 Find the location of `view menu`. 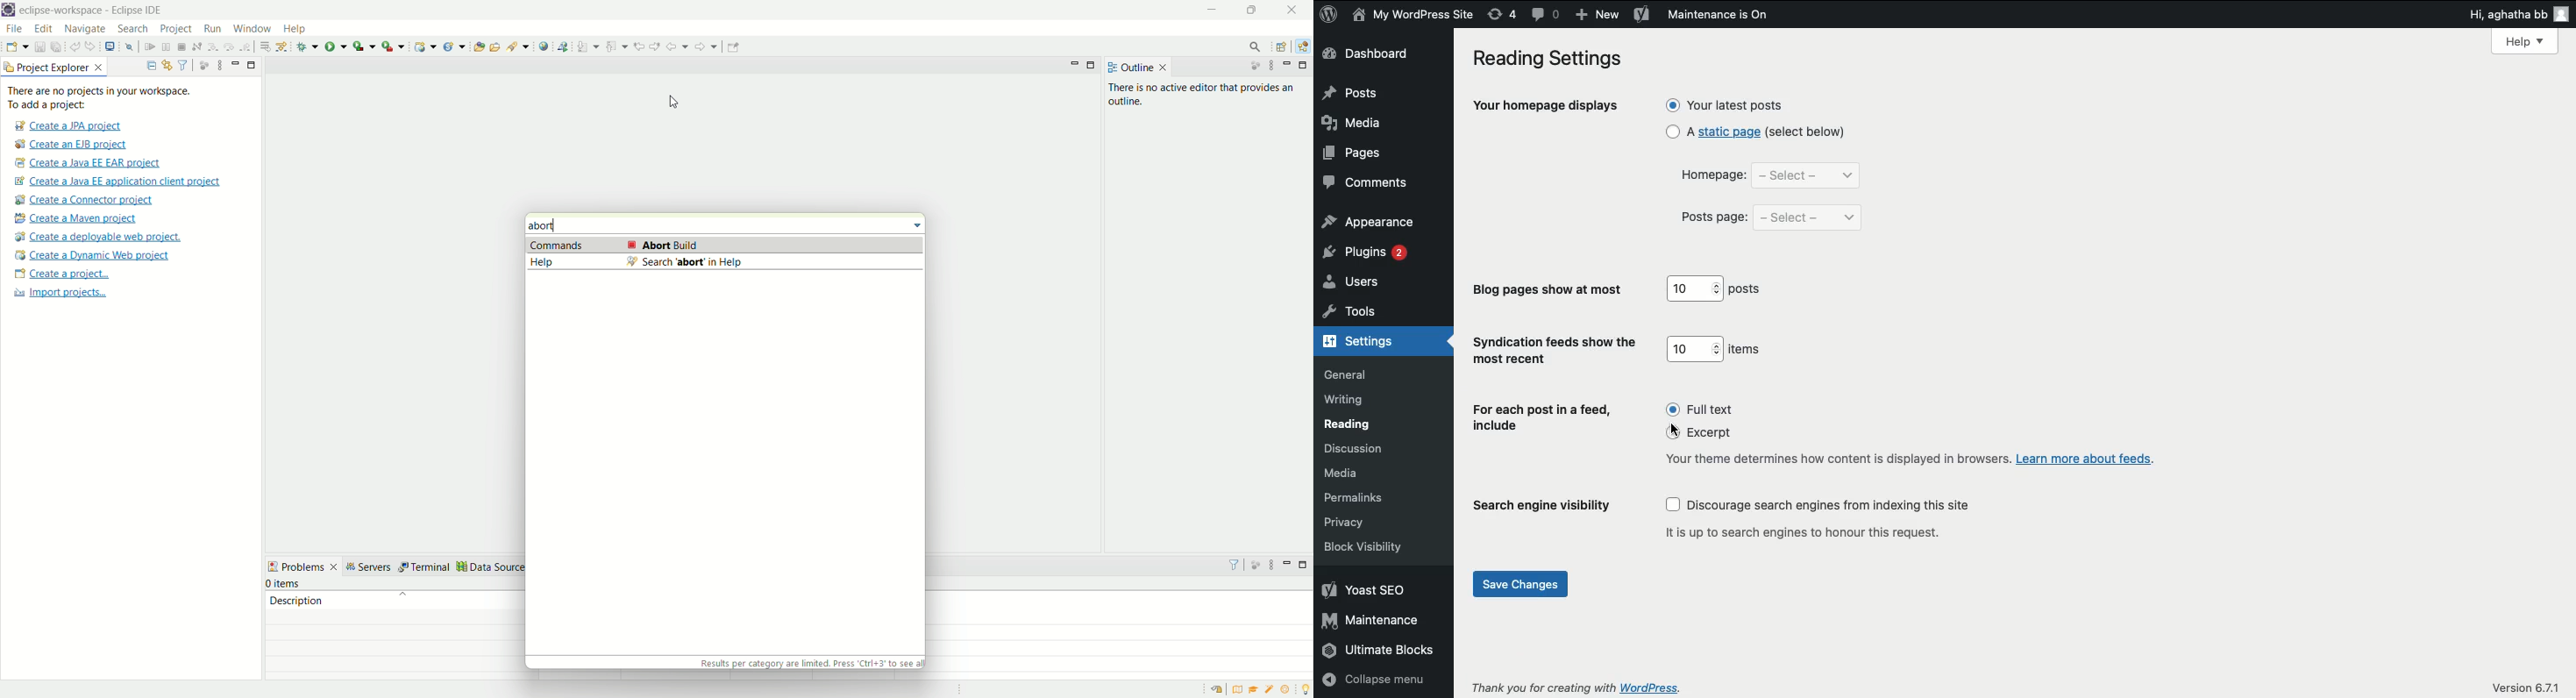

view menu is located at coordinates (221, 66).